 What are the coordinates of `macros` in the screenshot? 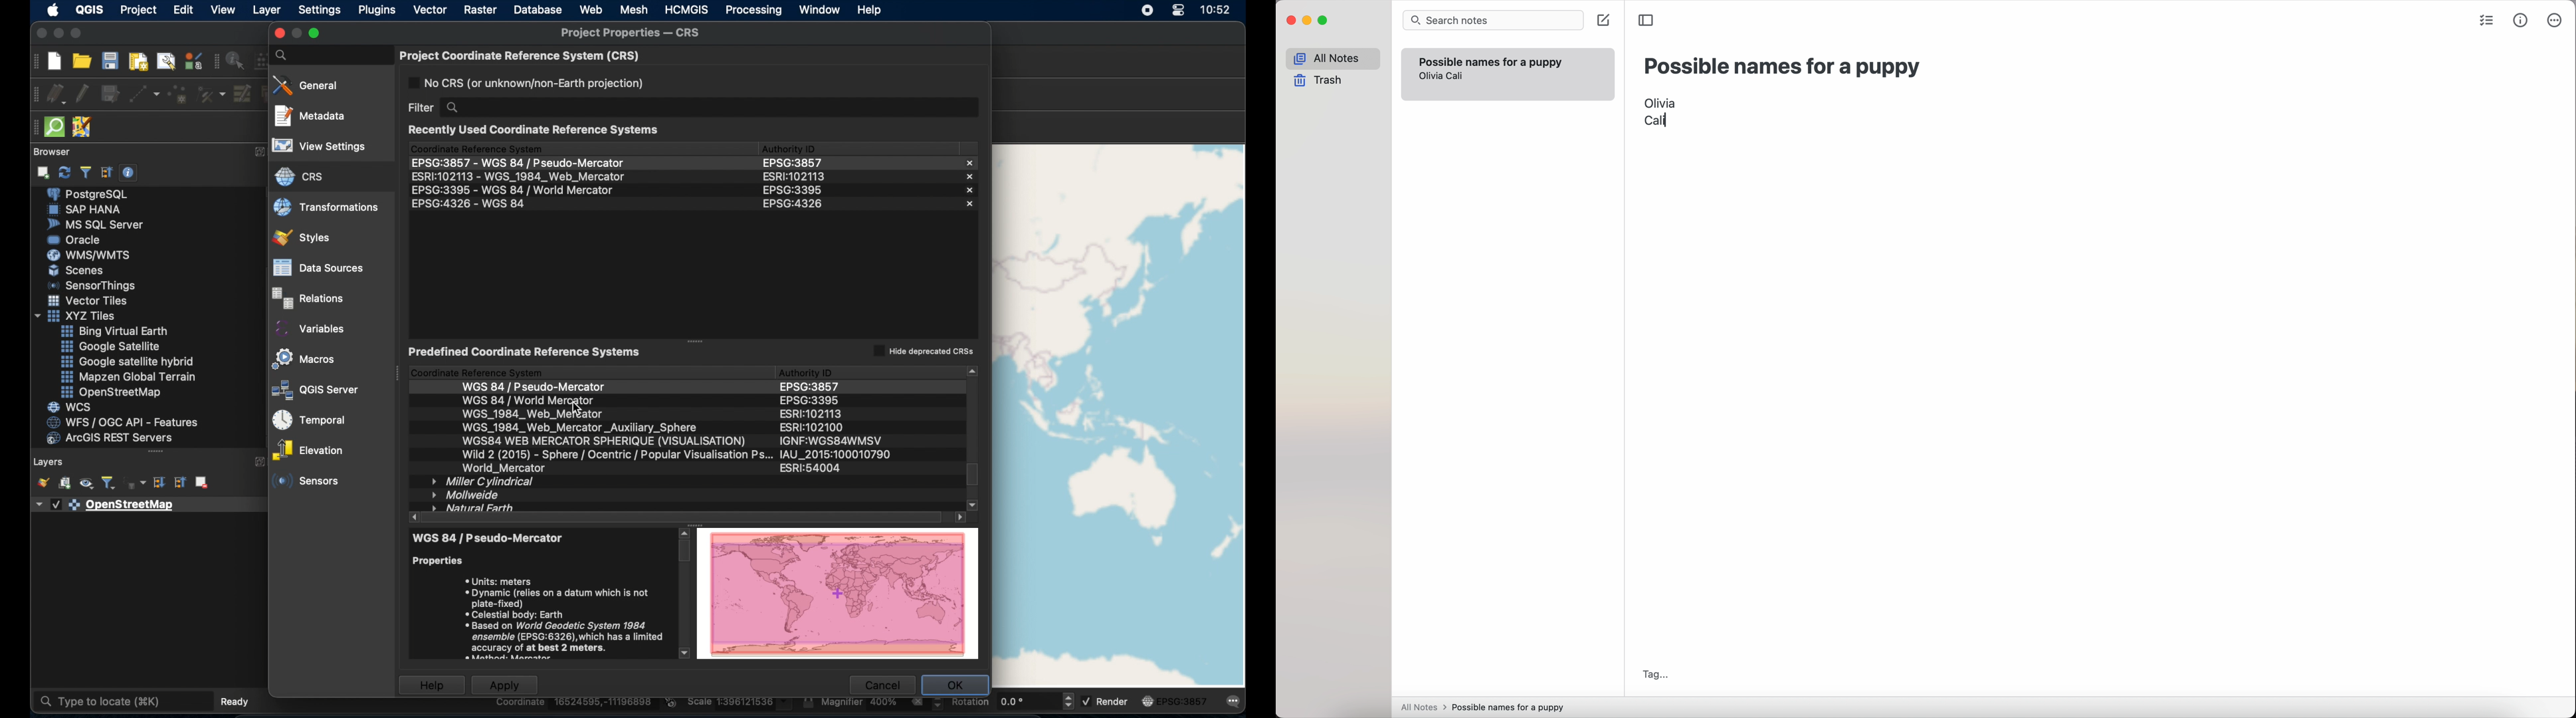 It's located at (304, 358).